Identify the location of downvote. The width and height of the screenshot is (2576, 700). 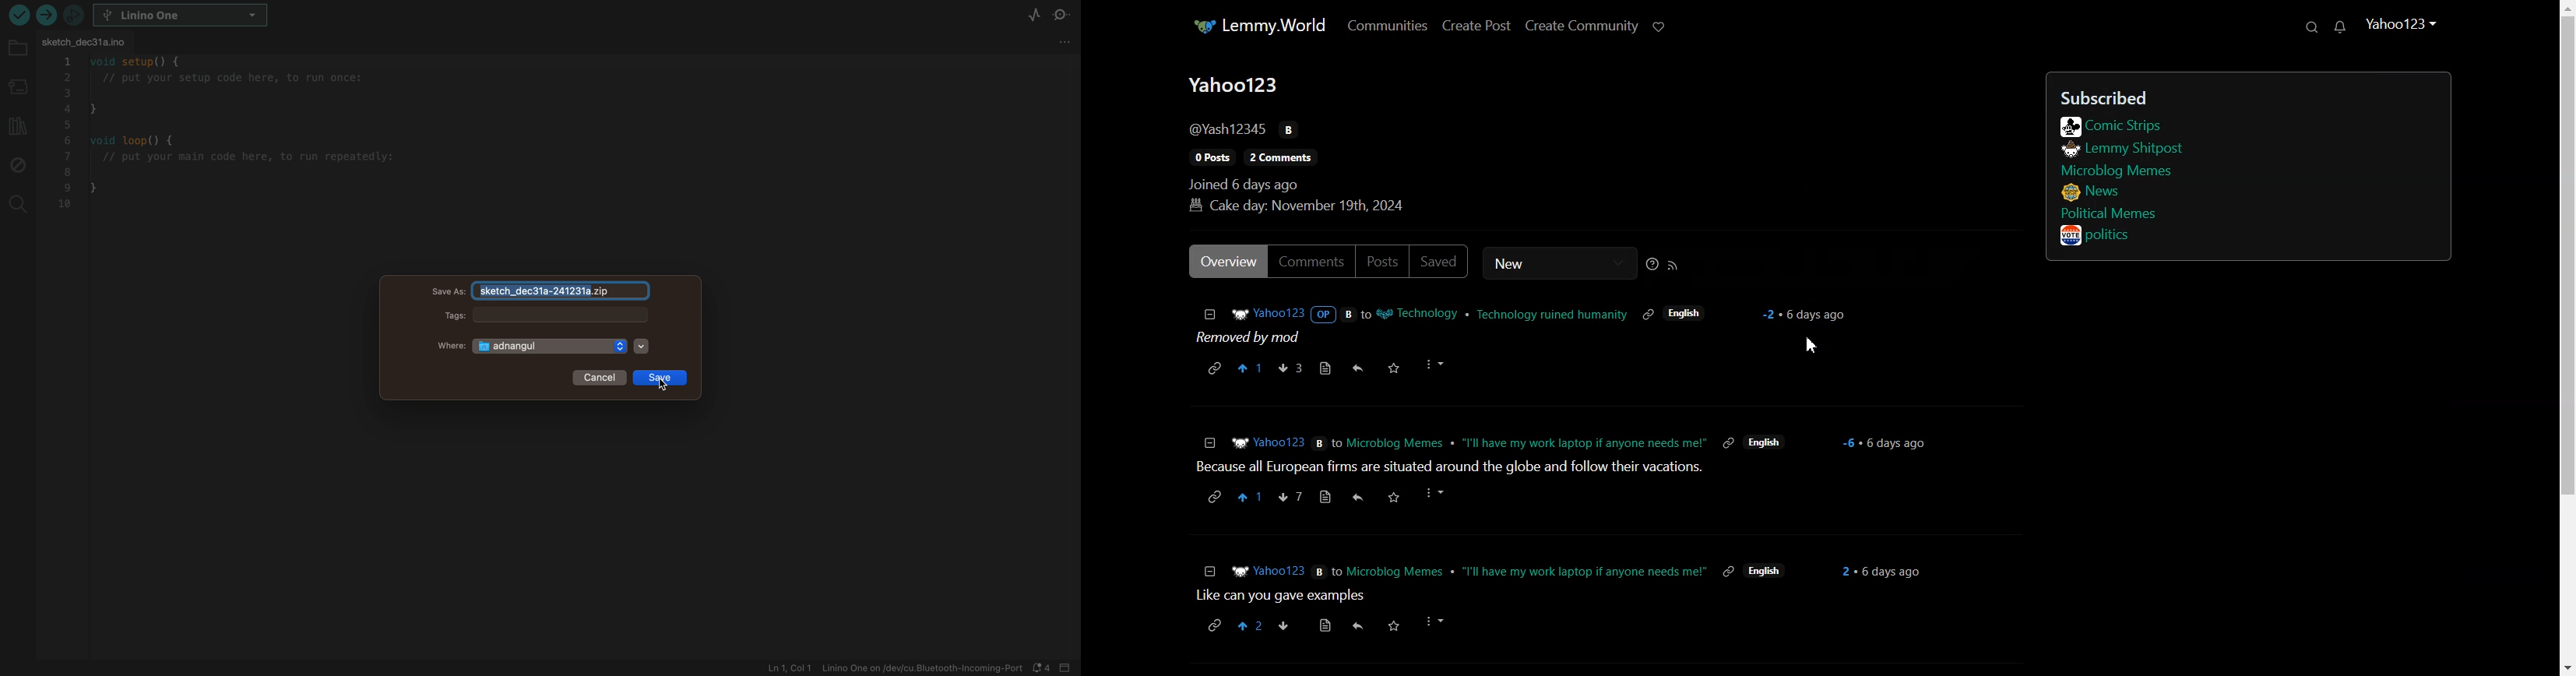
(1293, 498).